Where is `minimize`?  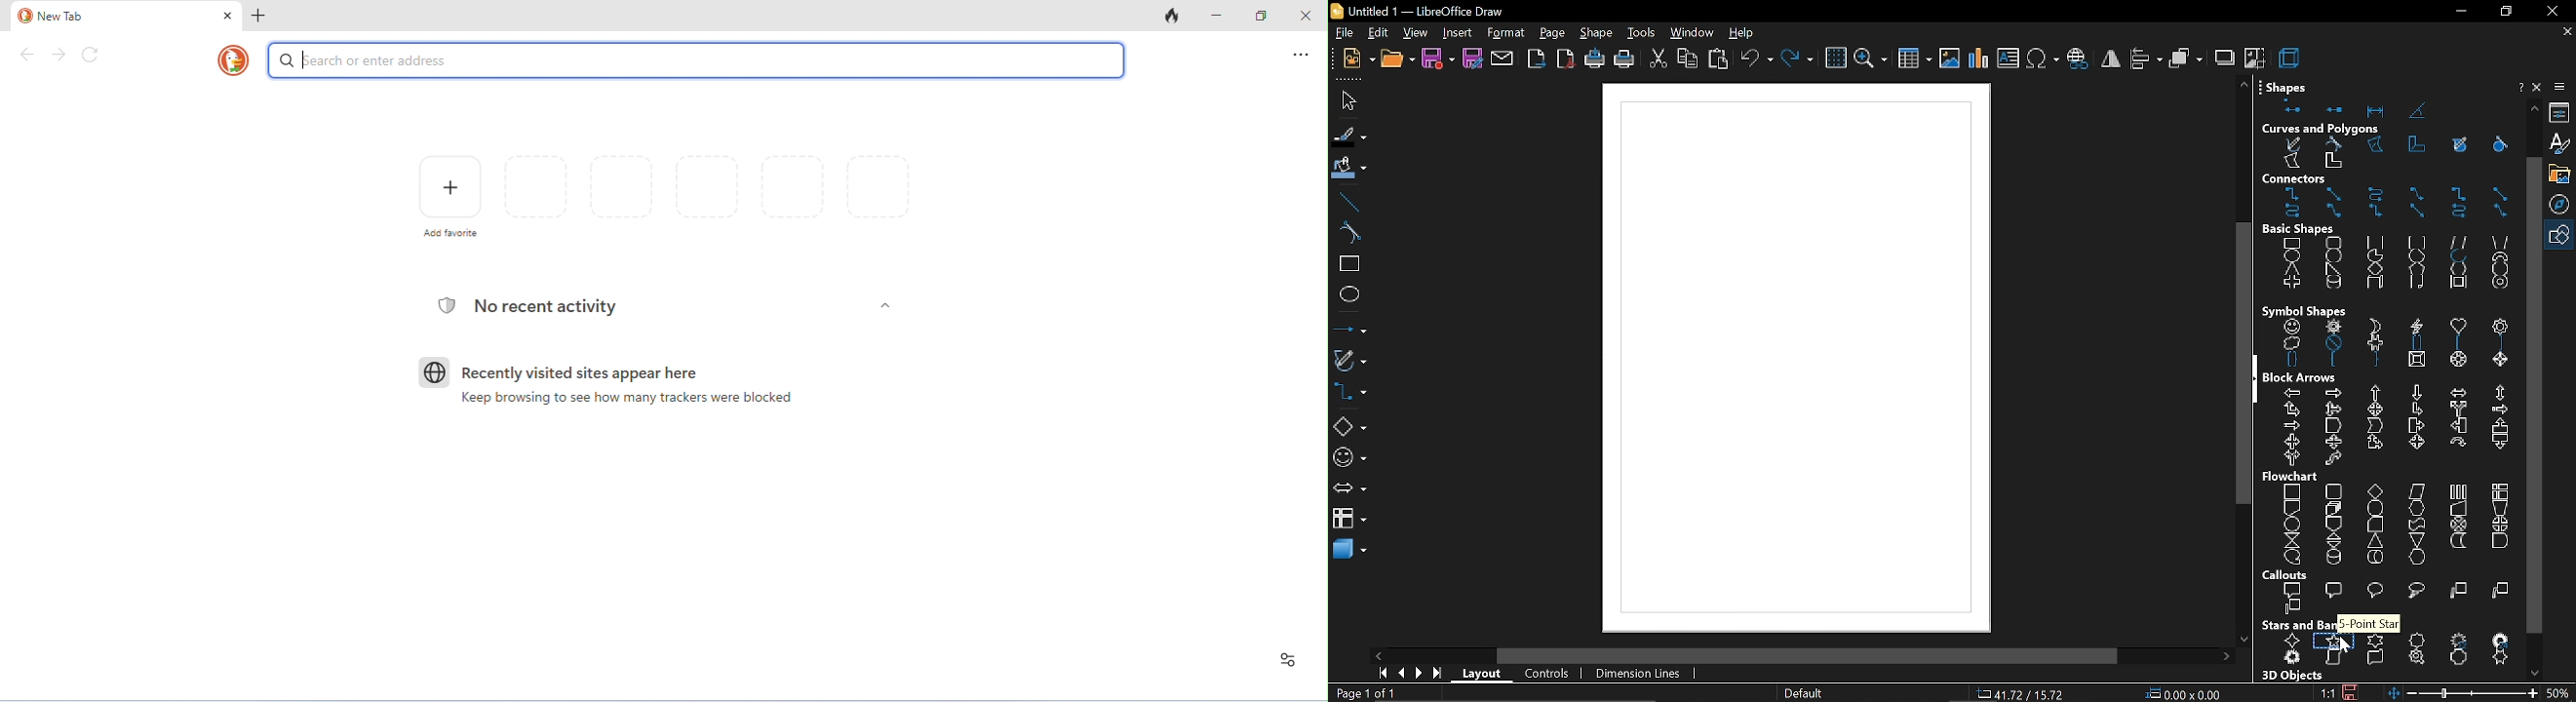 minimize is located at coordinates (2458, 15).